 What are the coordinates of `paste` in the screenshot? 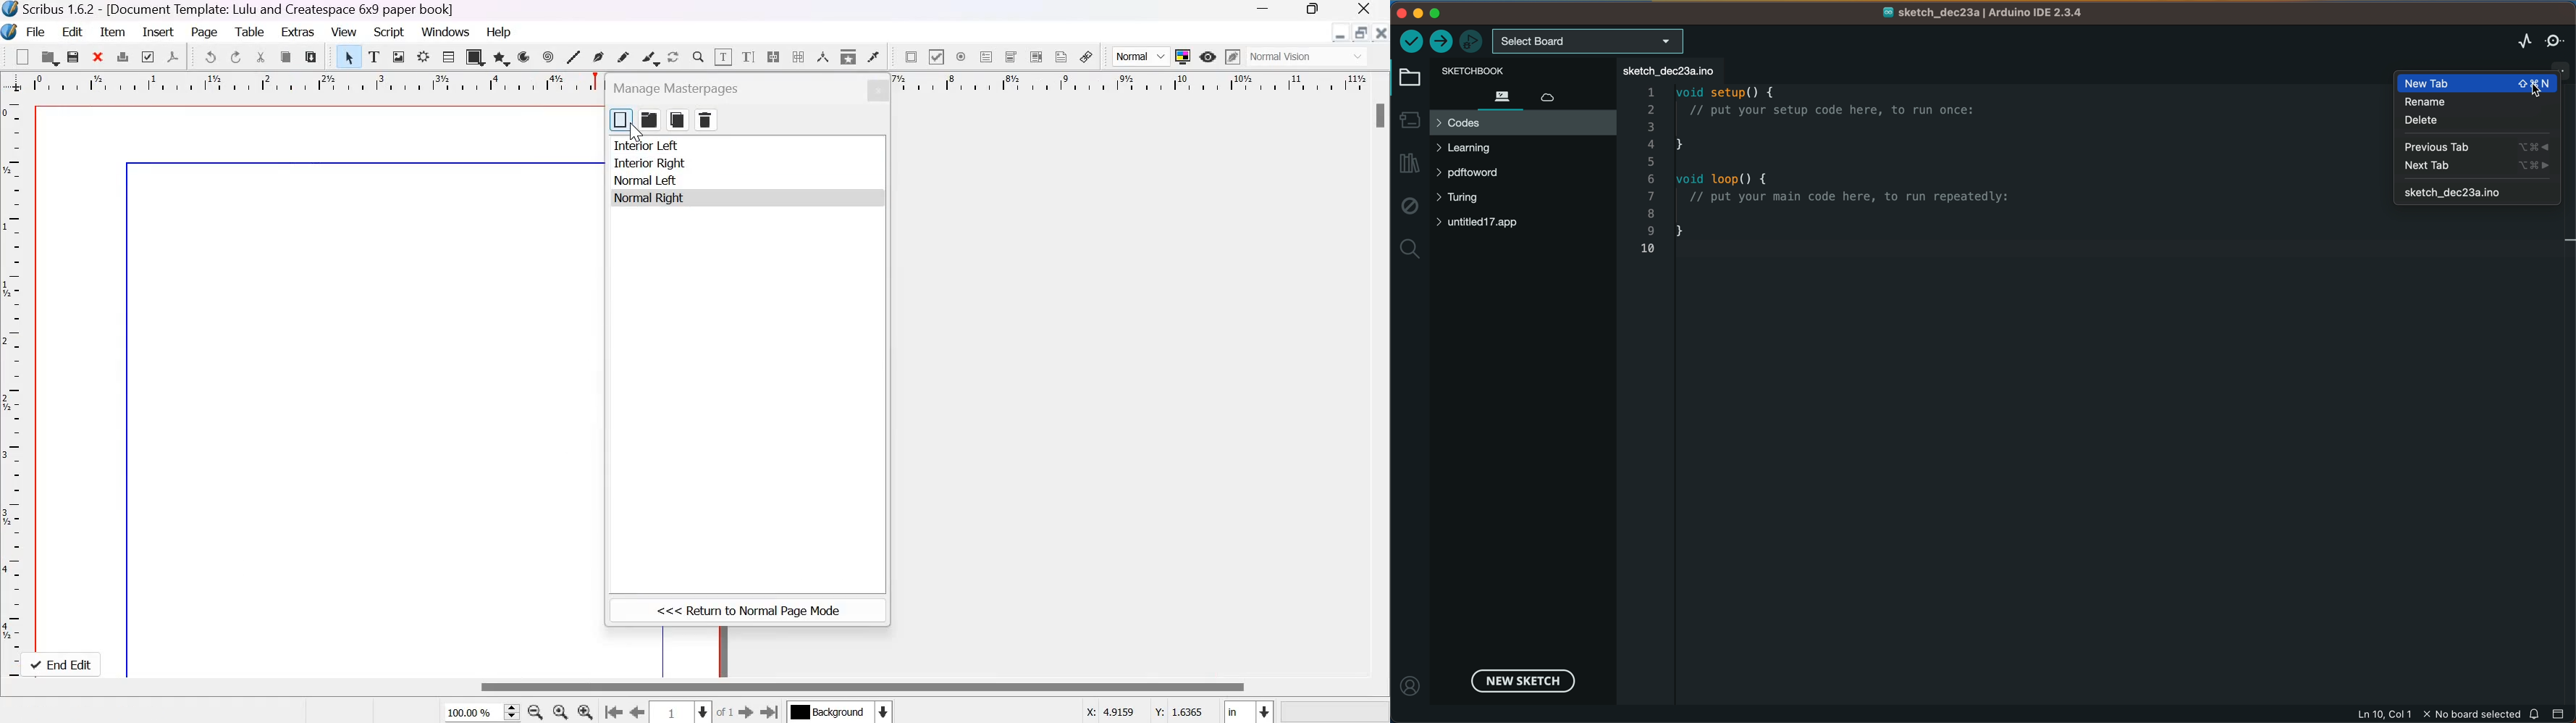 It's located at (311, 57).